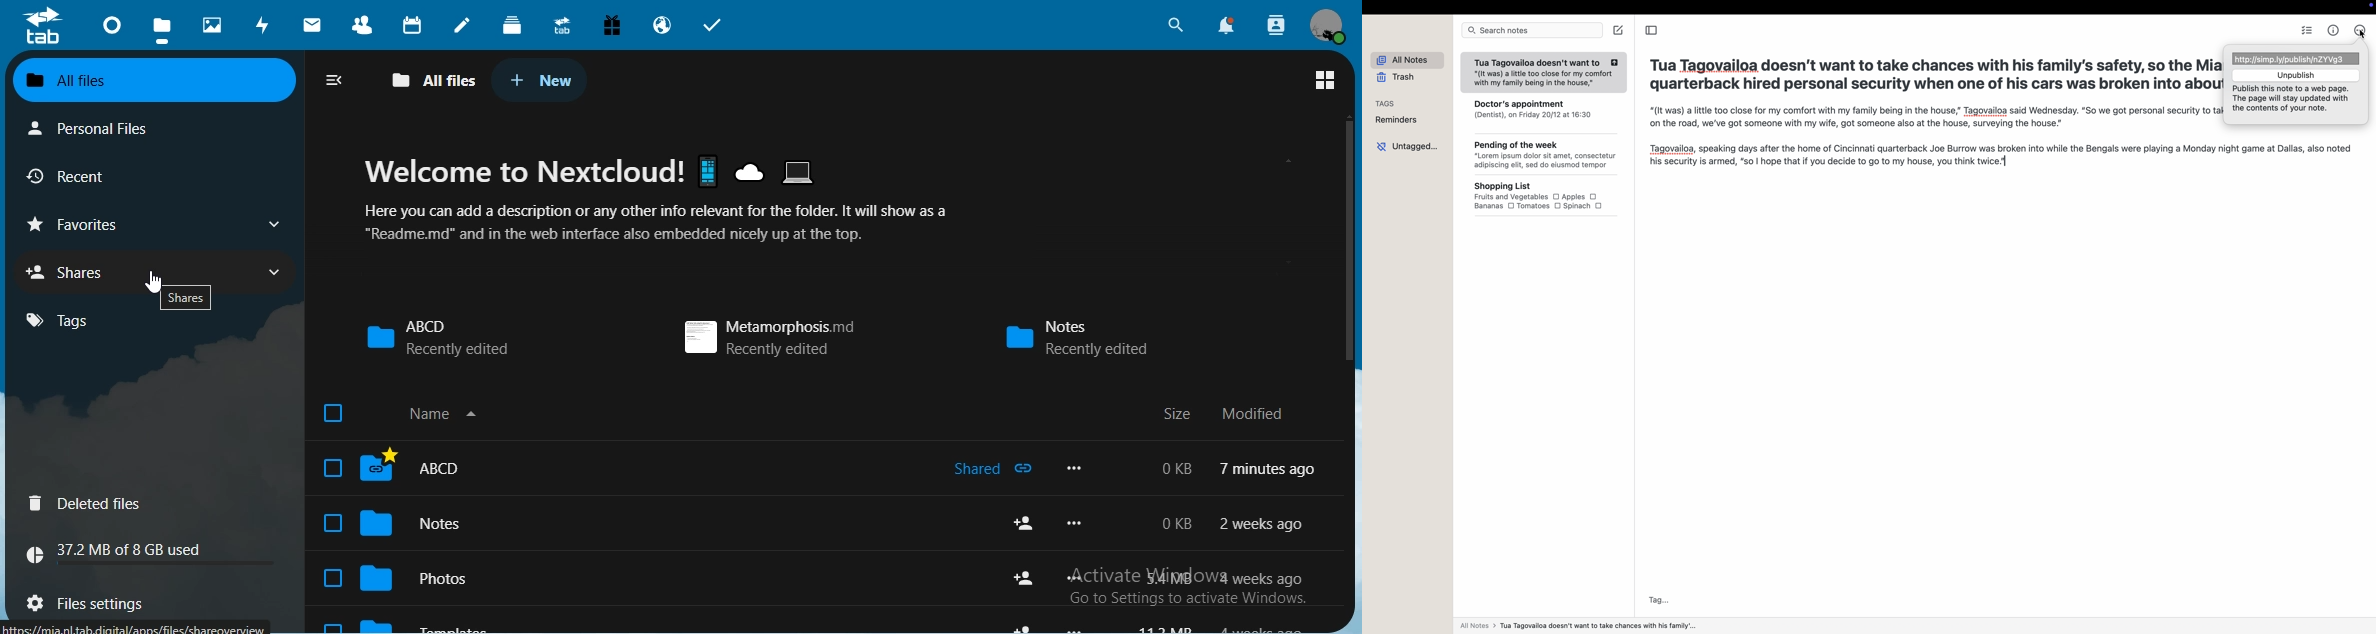 This screenshot has height=644, width=2380. Describe the element at coordinates (1231, 542) in the screenshot. I see `text` at that location.